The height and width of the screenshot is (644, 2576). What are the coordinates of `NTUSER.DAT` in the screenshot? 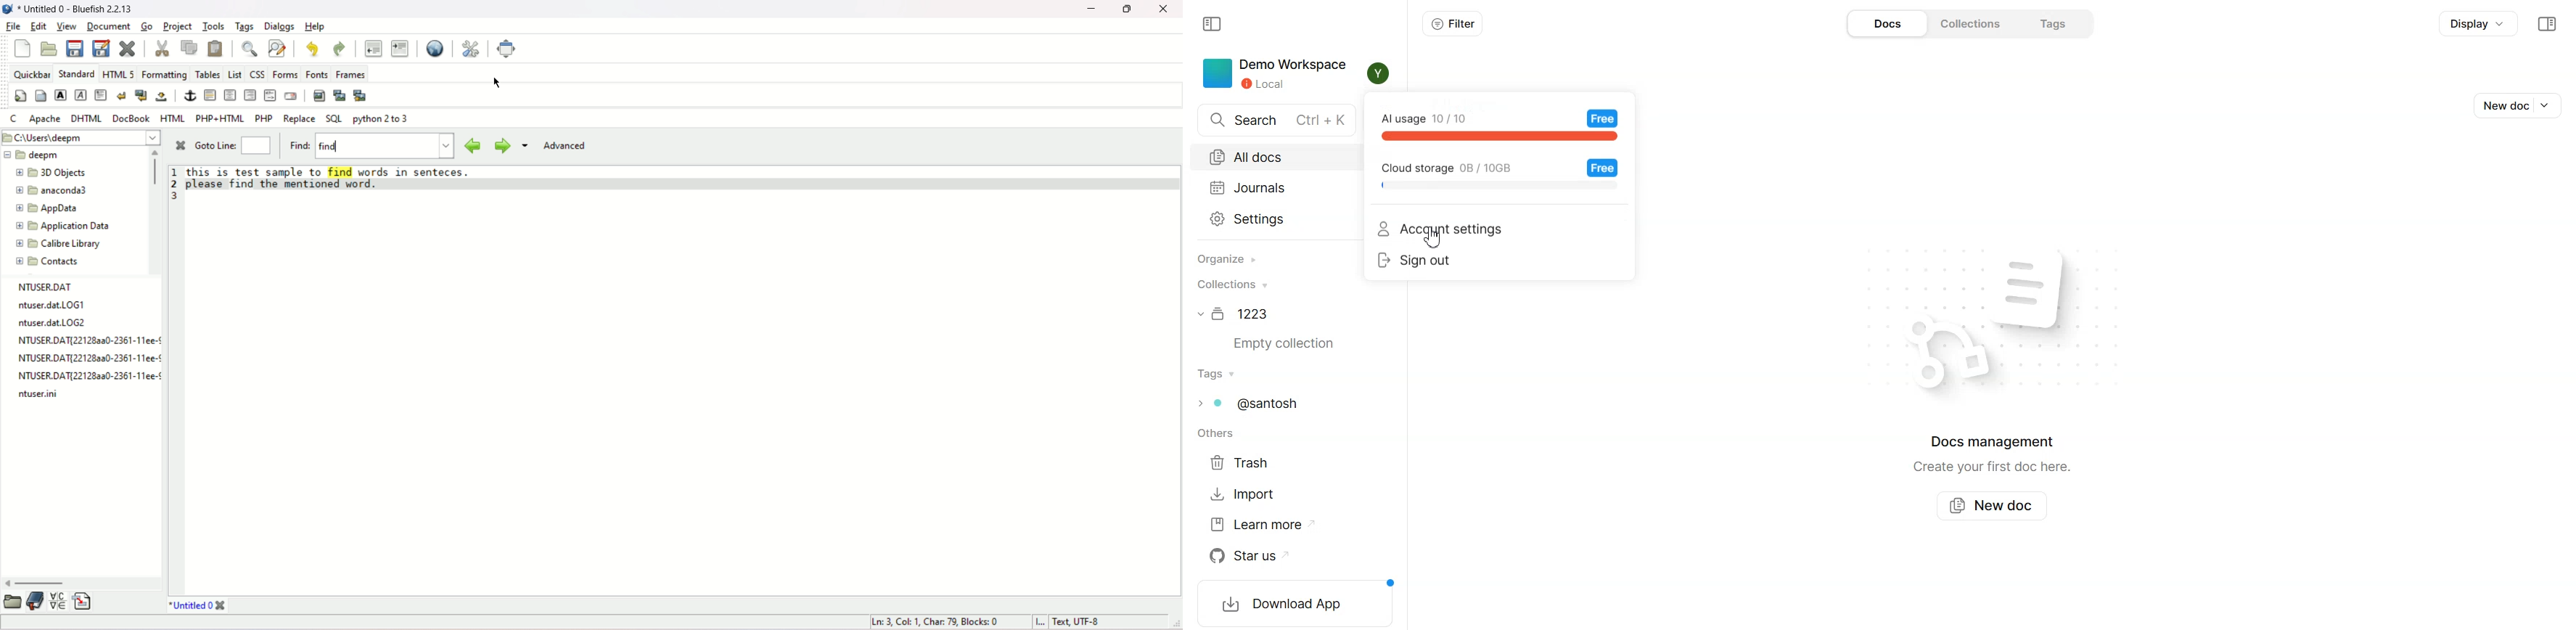 It's located at (43, 286).